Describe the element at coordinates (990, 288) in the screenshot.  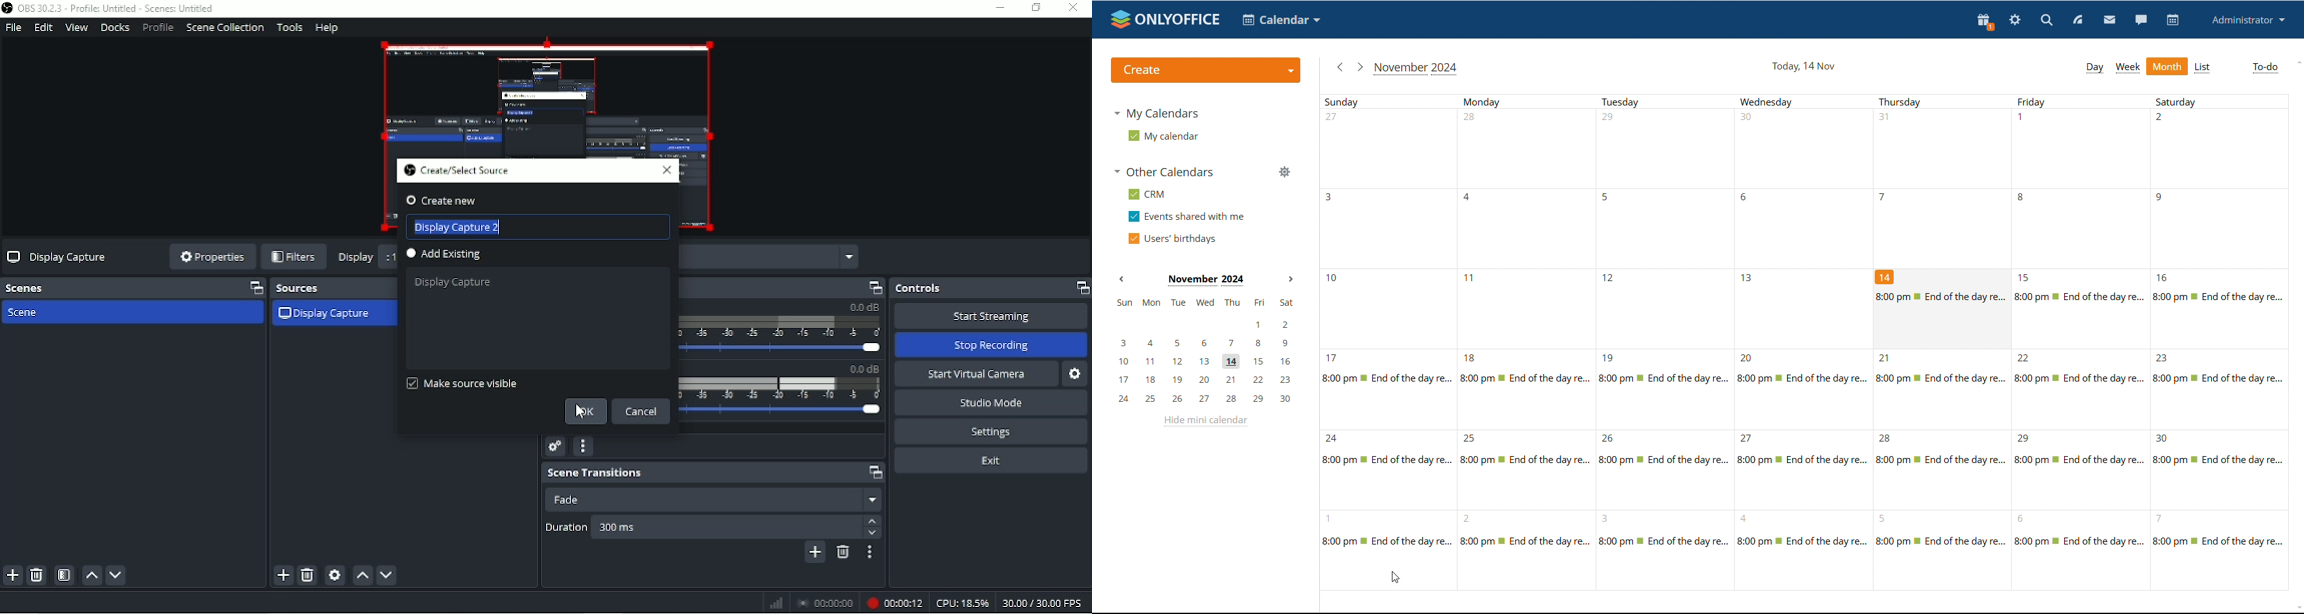
I see `Controls` at that location.